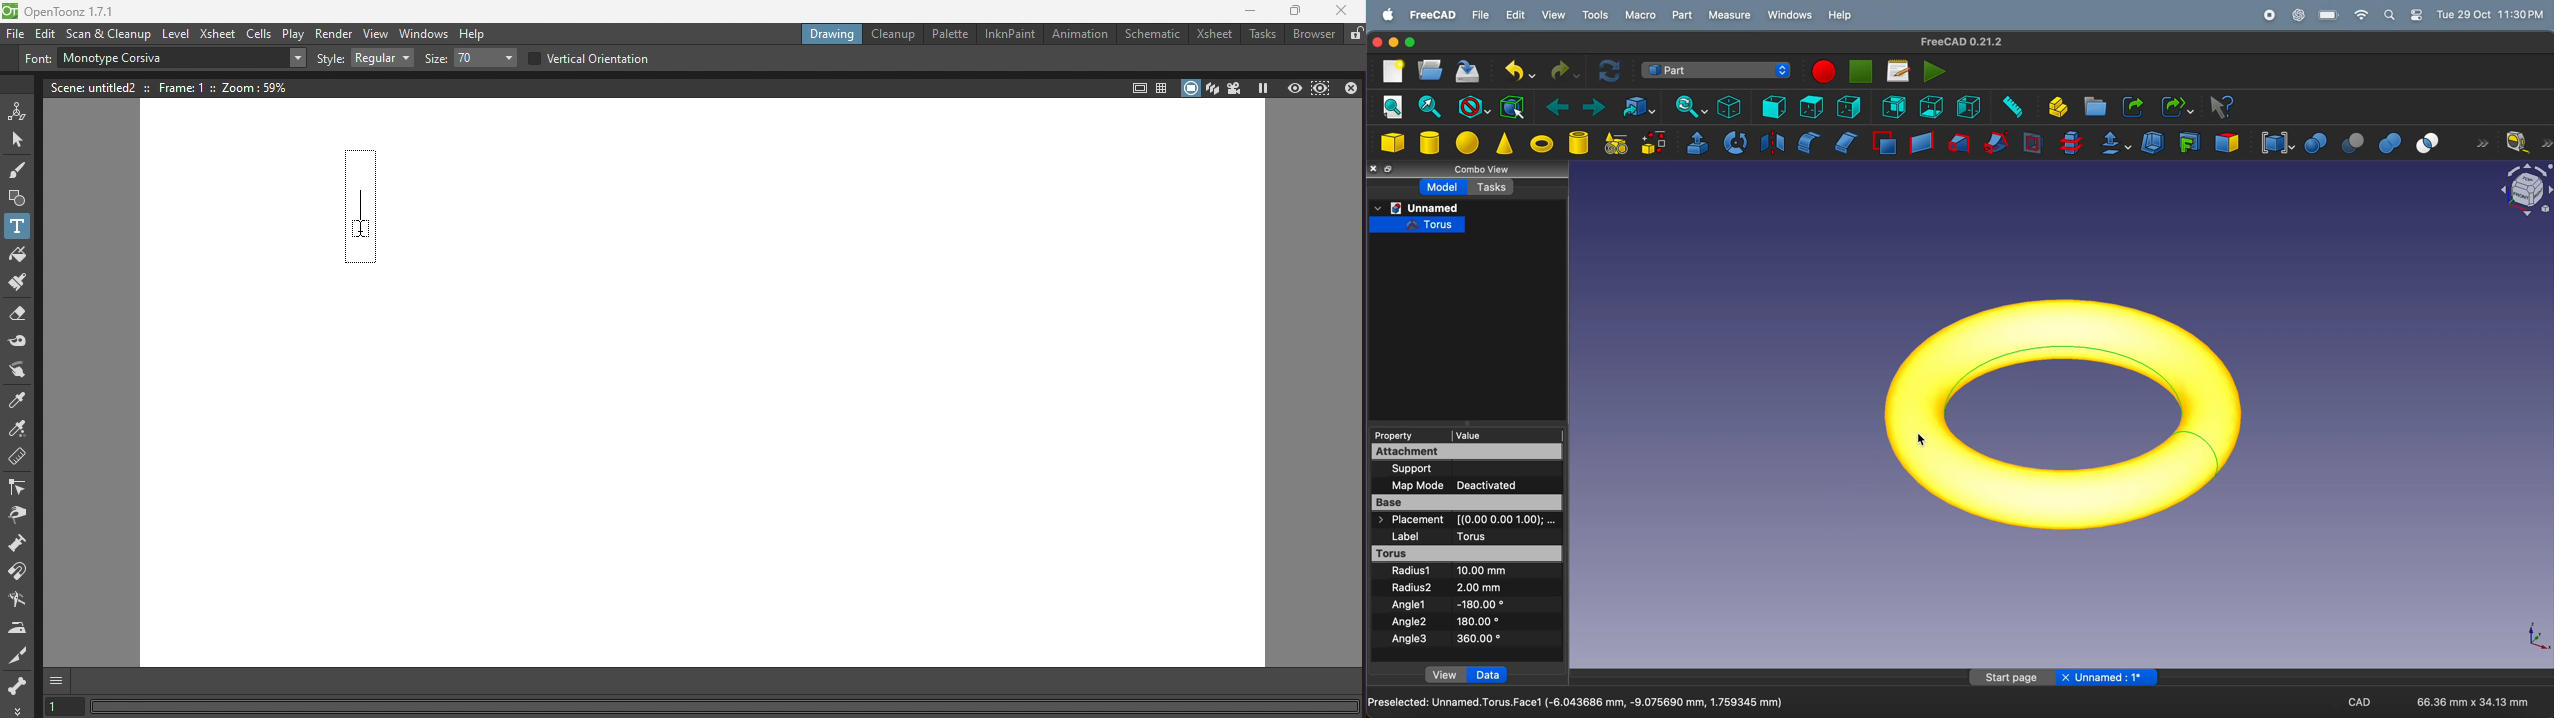  Describe the element at coordinates (477, 32) in the screenshot. I see `Help` at that location.